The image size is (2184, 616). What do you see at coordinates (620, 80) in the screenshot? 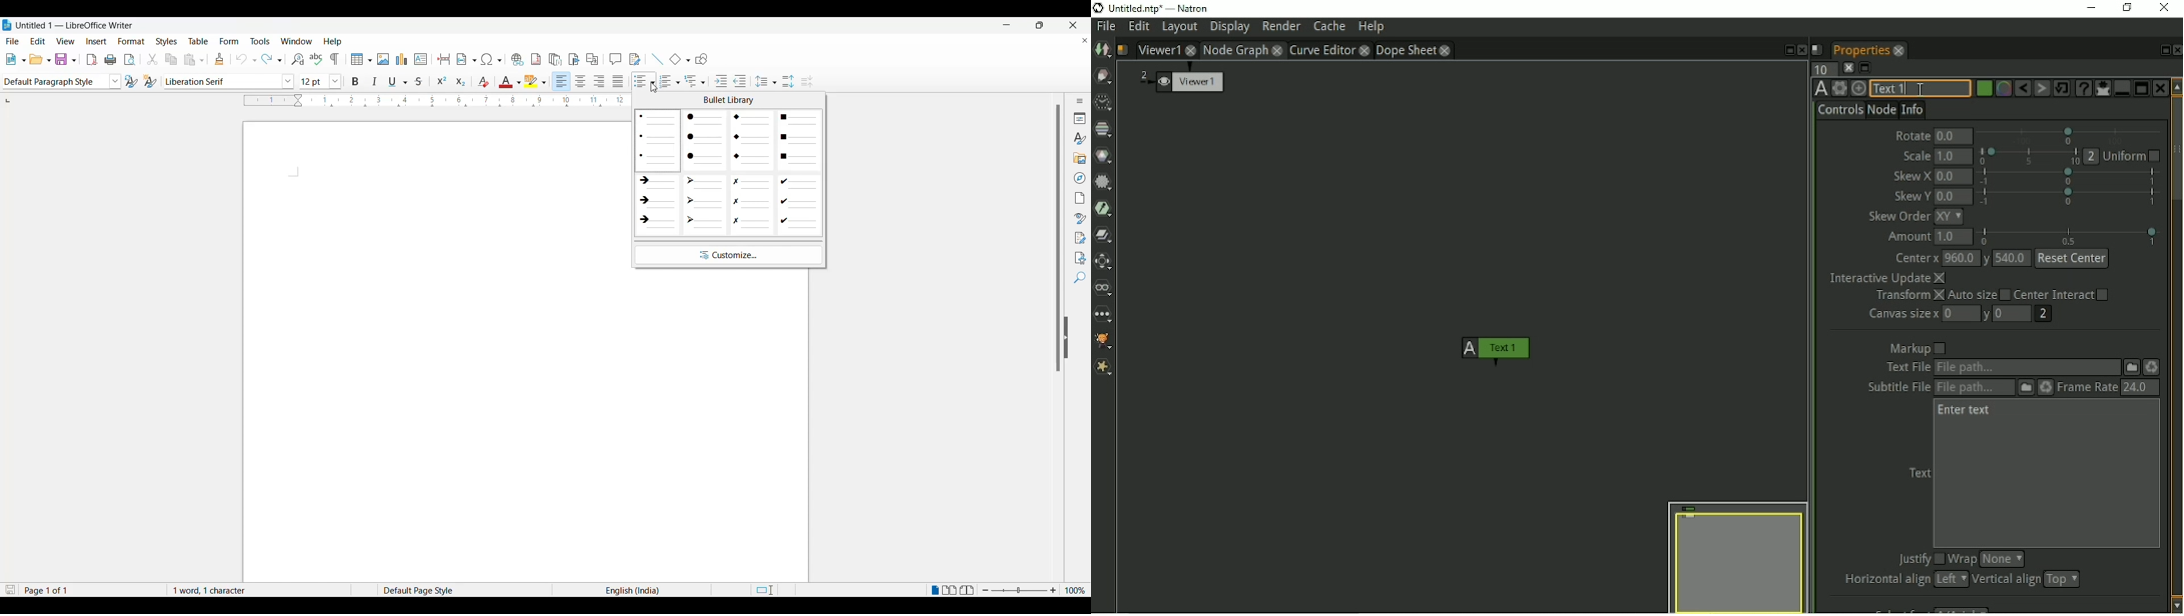
I see `justify` at bounding box center [620, 80].